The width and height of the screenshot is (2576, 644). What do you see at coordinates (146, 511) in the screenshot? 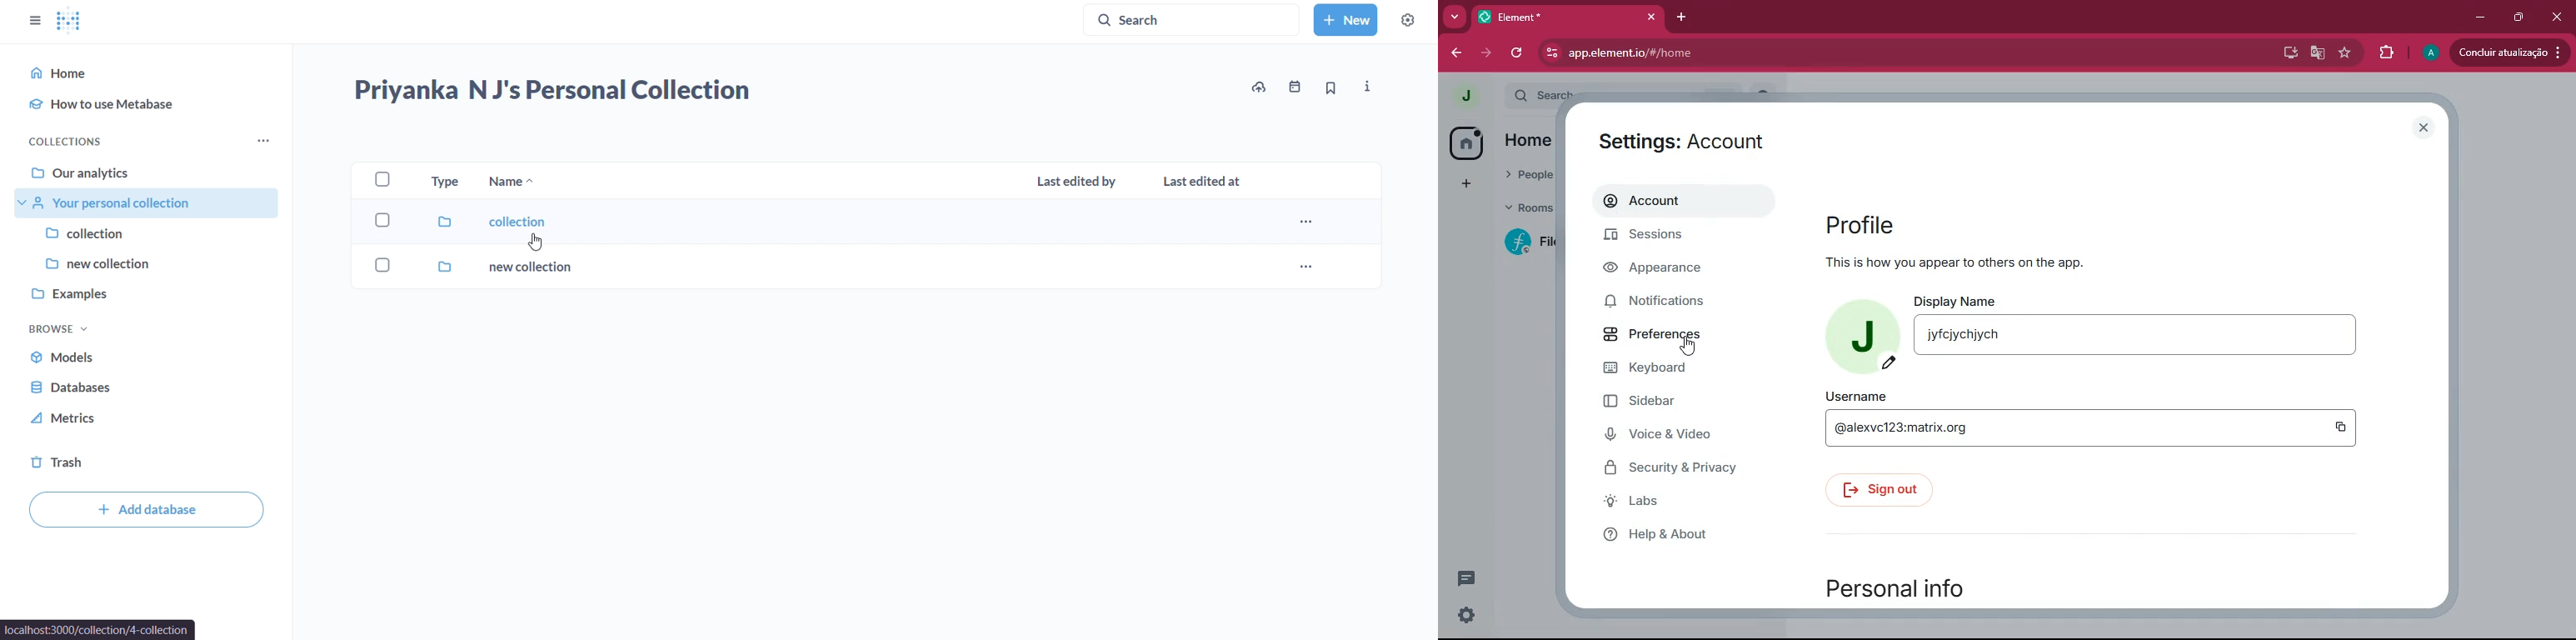
I see `add database` at bounding box center [146, 511].